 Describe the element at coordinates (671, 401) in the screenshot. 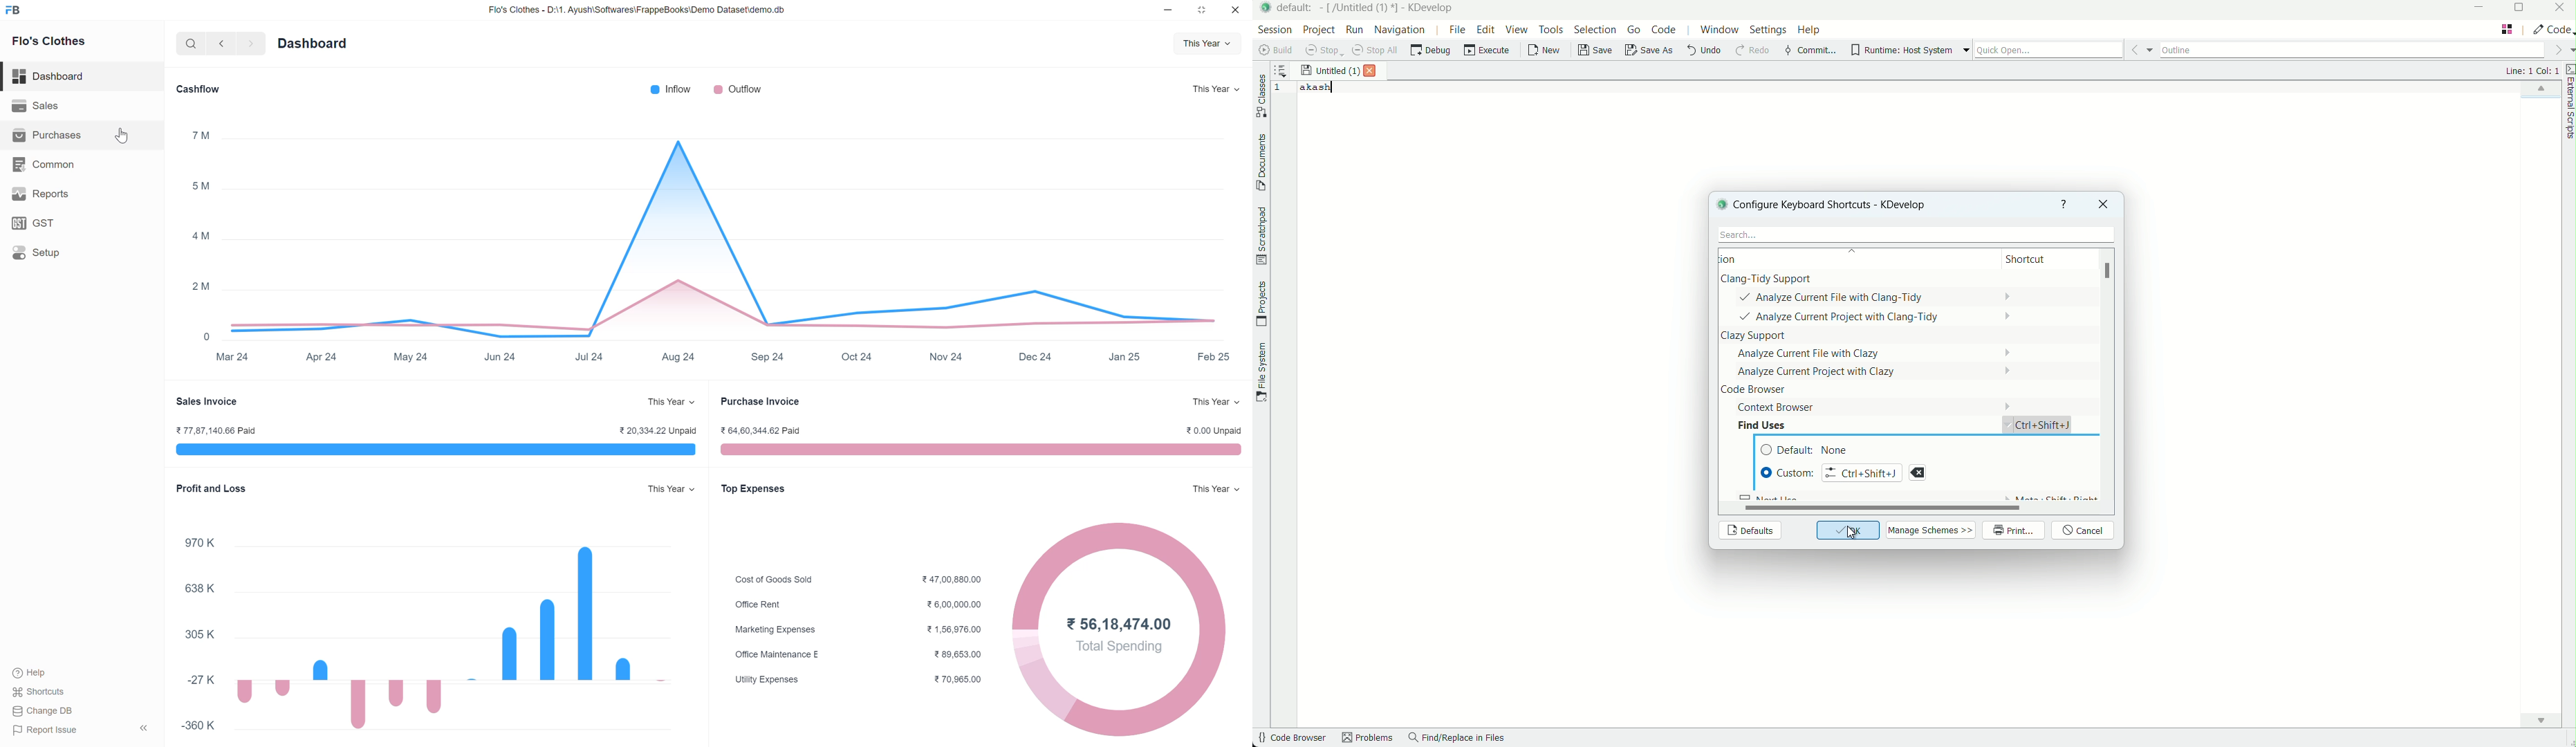

I see `This Year` at that location.